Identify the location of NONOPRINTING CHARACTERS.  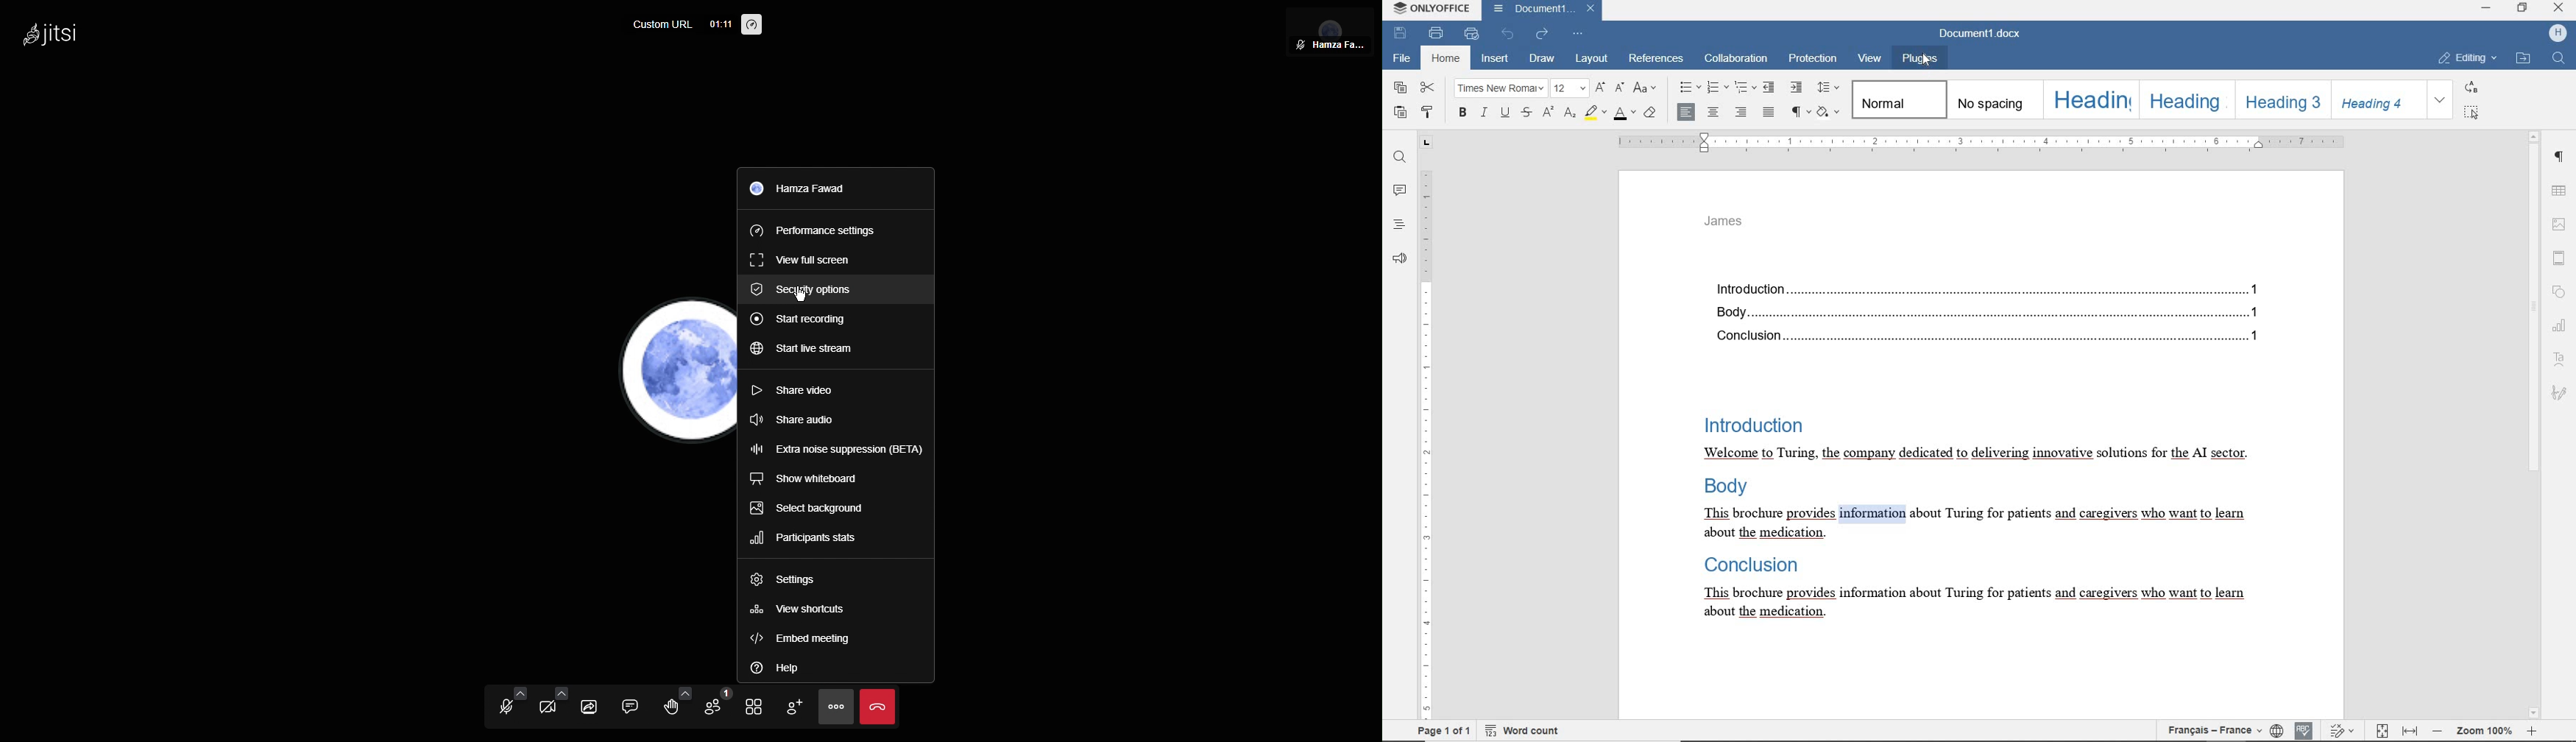
(1801, 113).